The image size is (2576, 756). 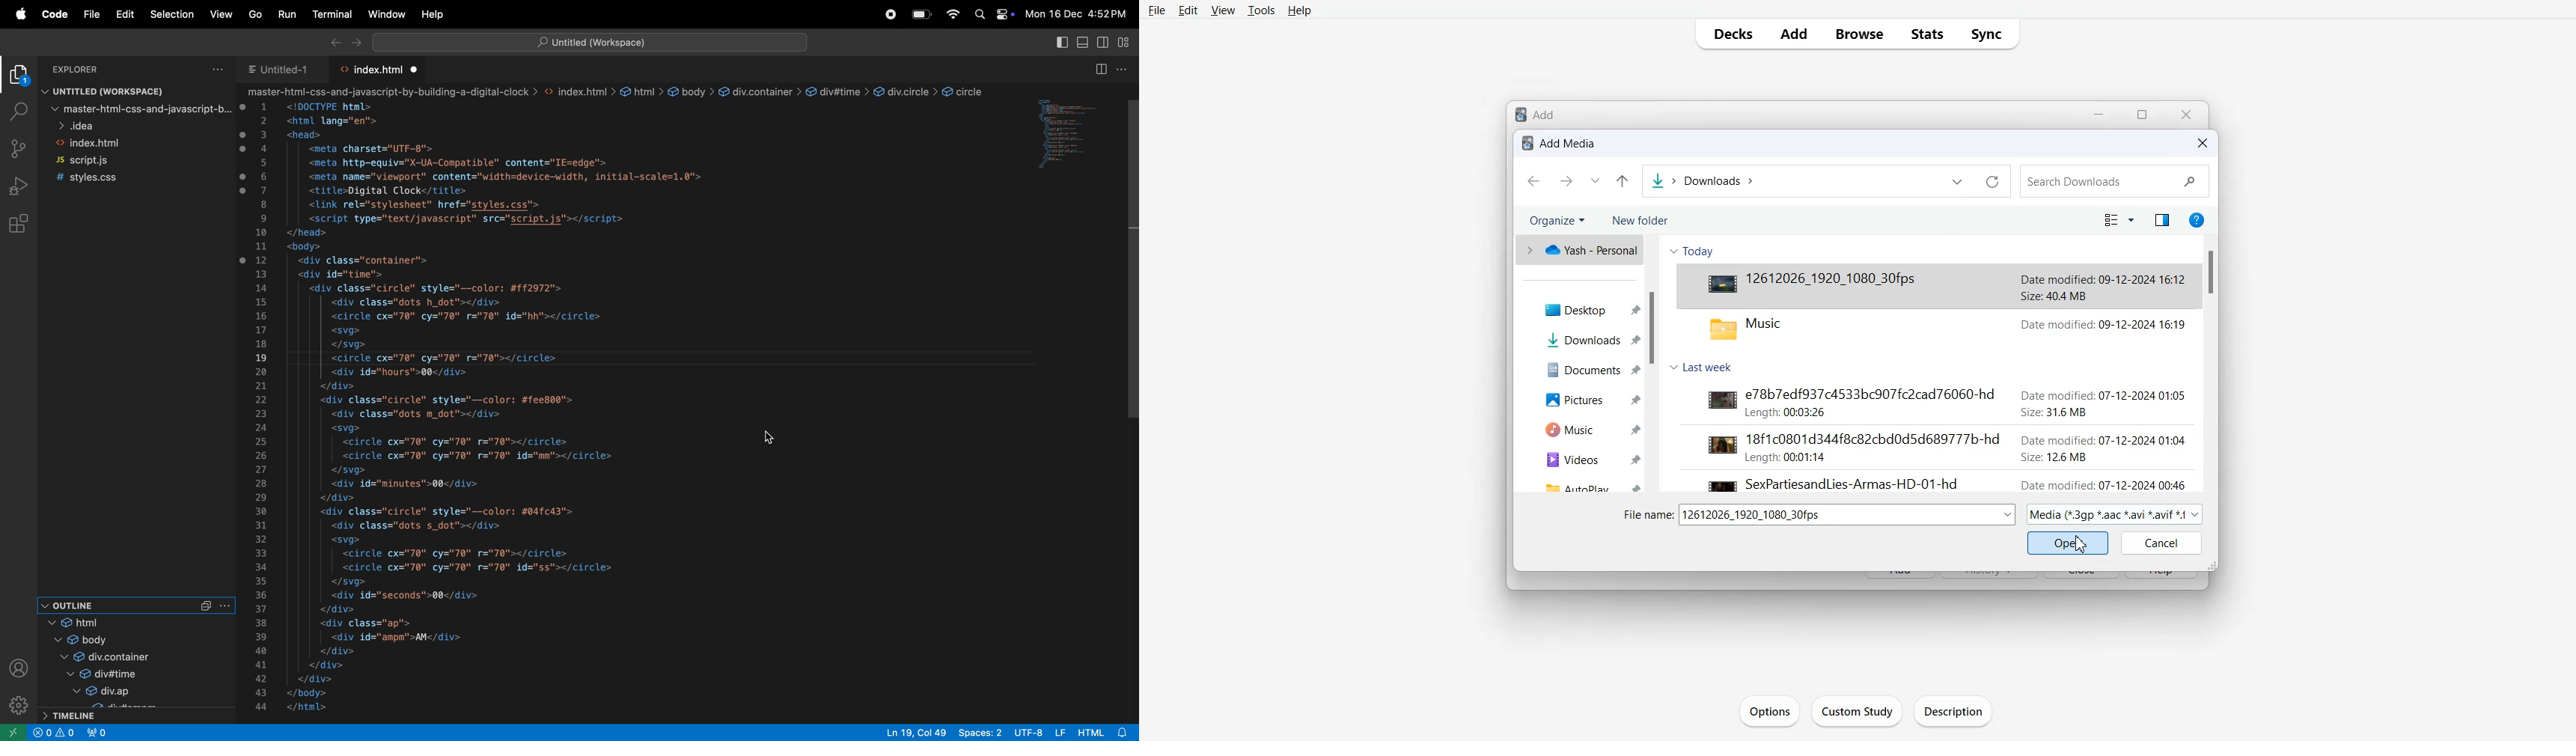 I want to click on toggle primary side bar, so click(x=1062, y=43).